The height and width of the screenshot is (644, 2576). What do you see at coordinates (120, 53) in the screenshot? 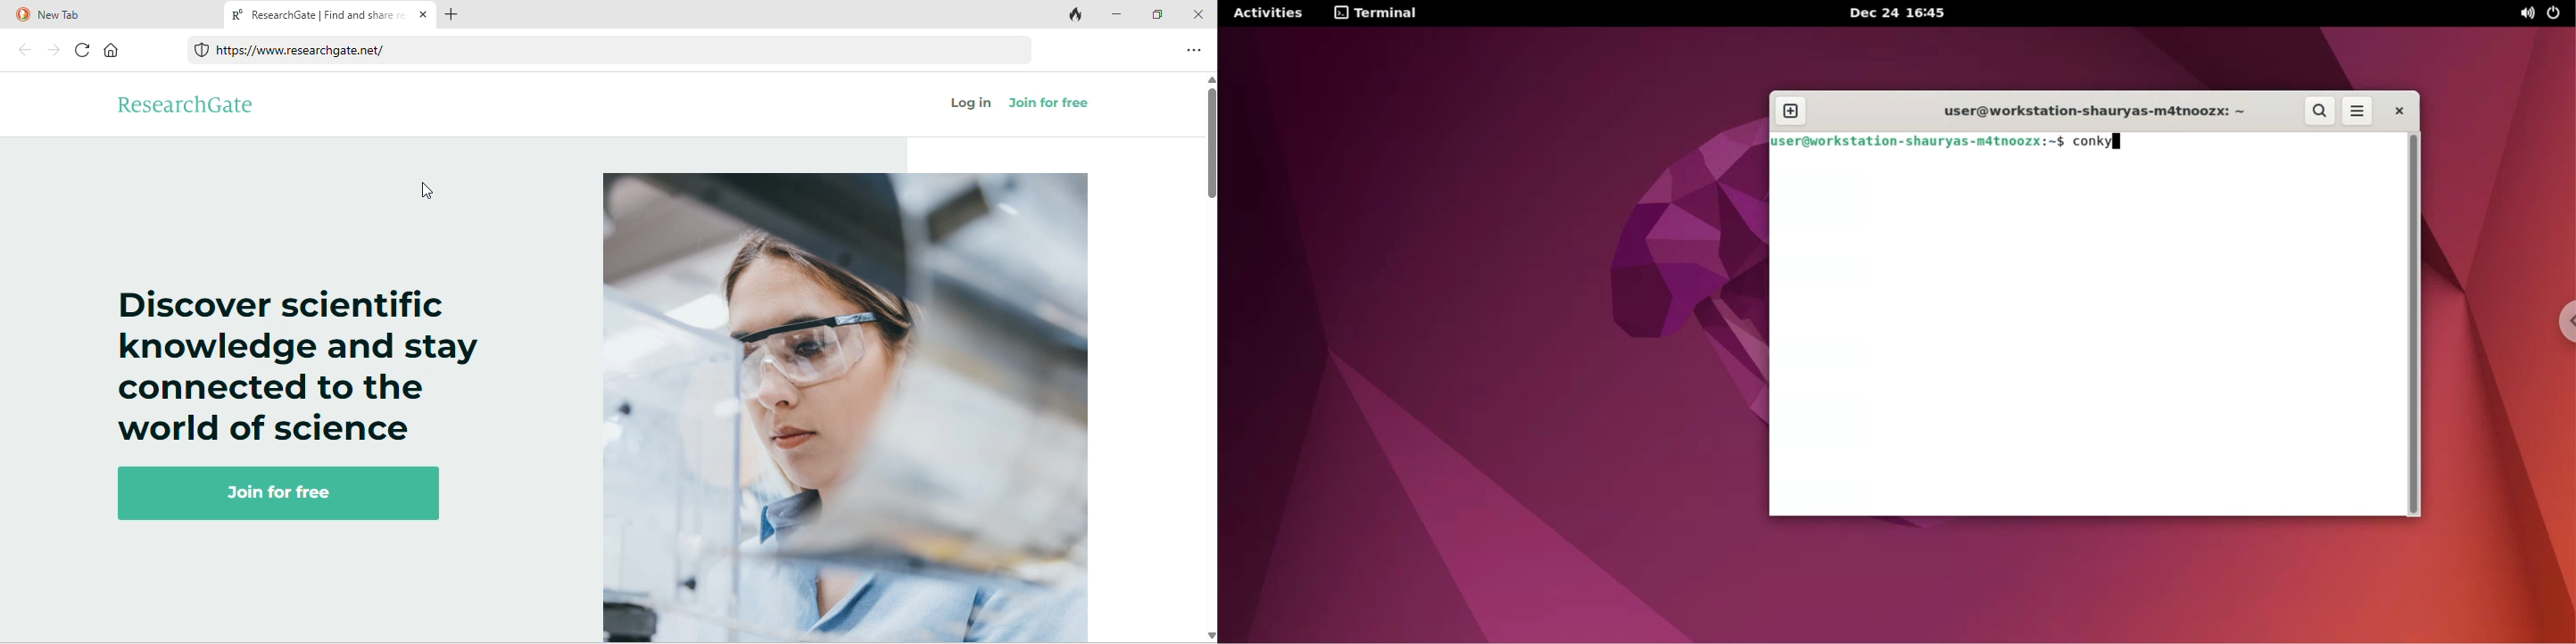
I see `home` at bounding box center [120, 53].